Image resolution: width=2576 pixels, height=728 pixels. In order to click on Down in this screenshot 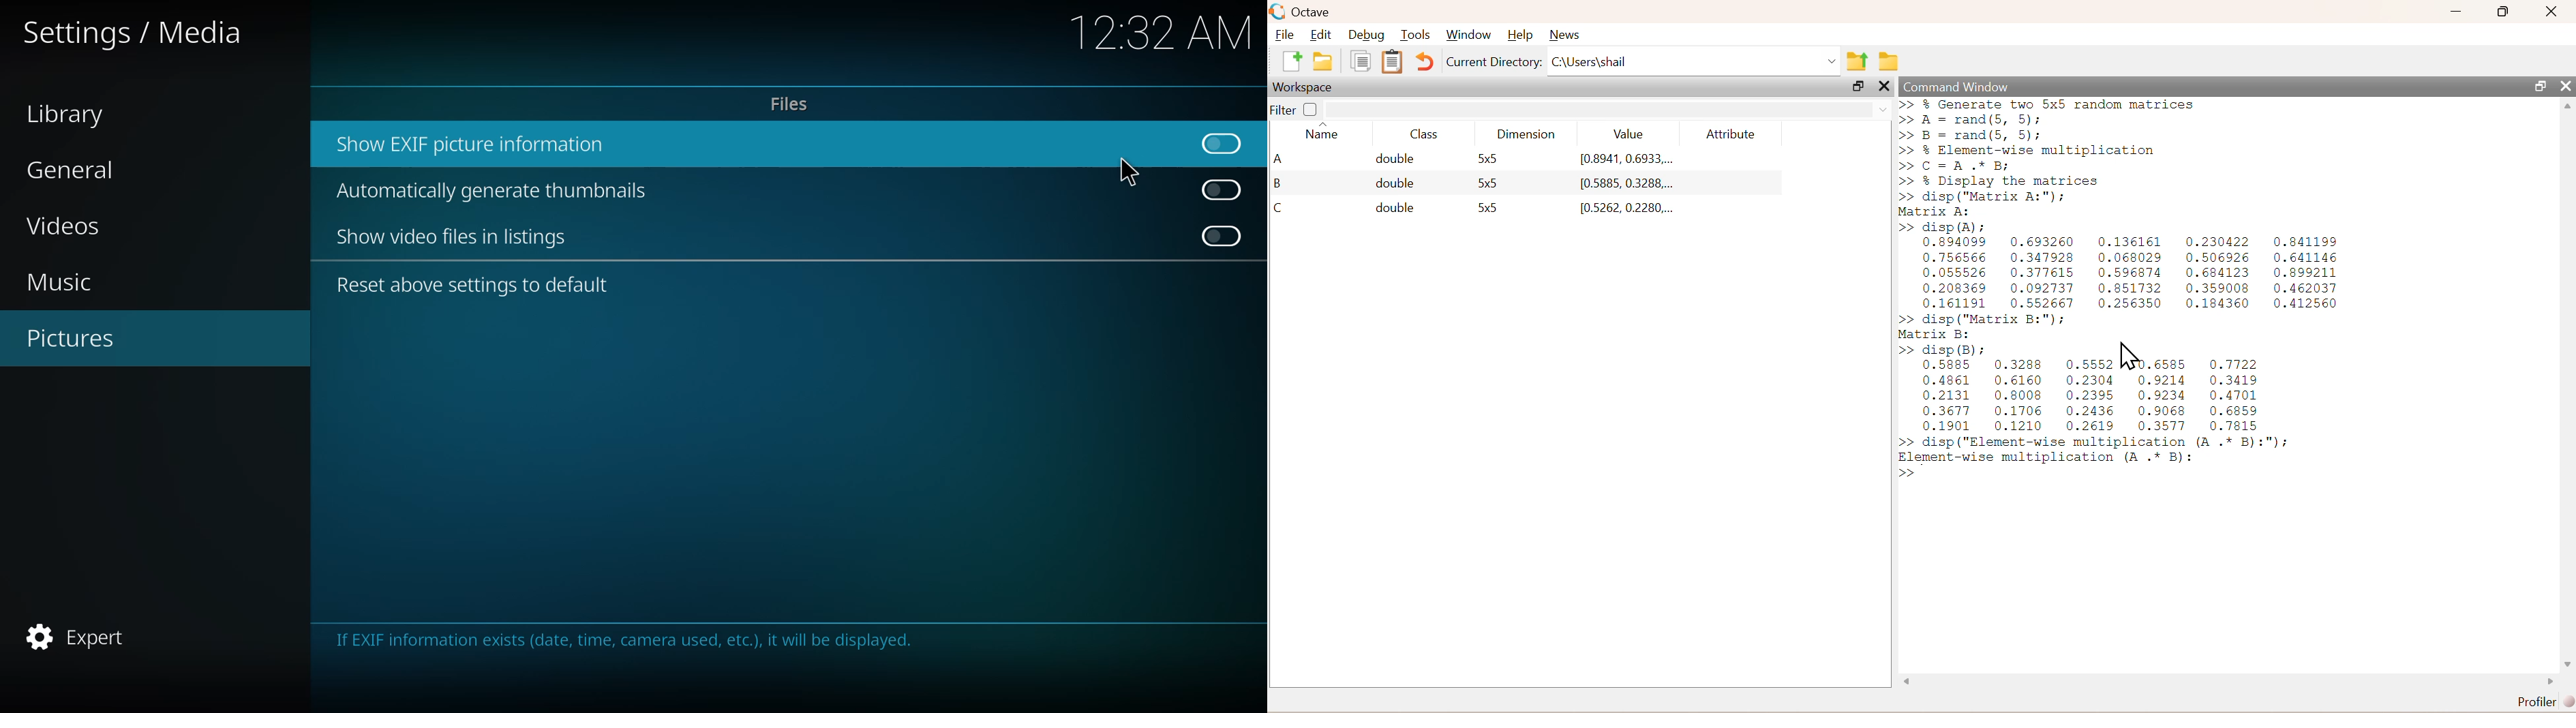, I will do `click(2568, 658)`.